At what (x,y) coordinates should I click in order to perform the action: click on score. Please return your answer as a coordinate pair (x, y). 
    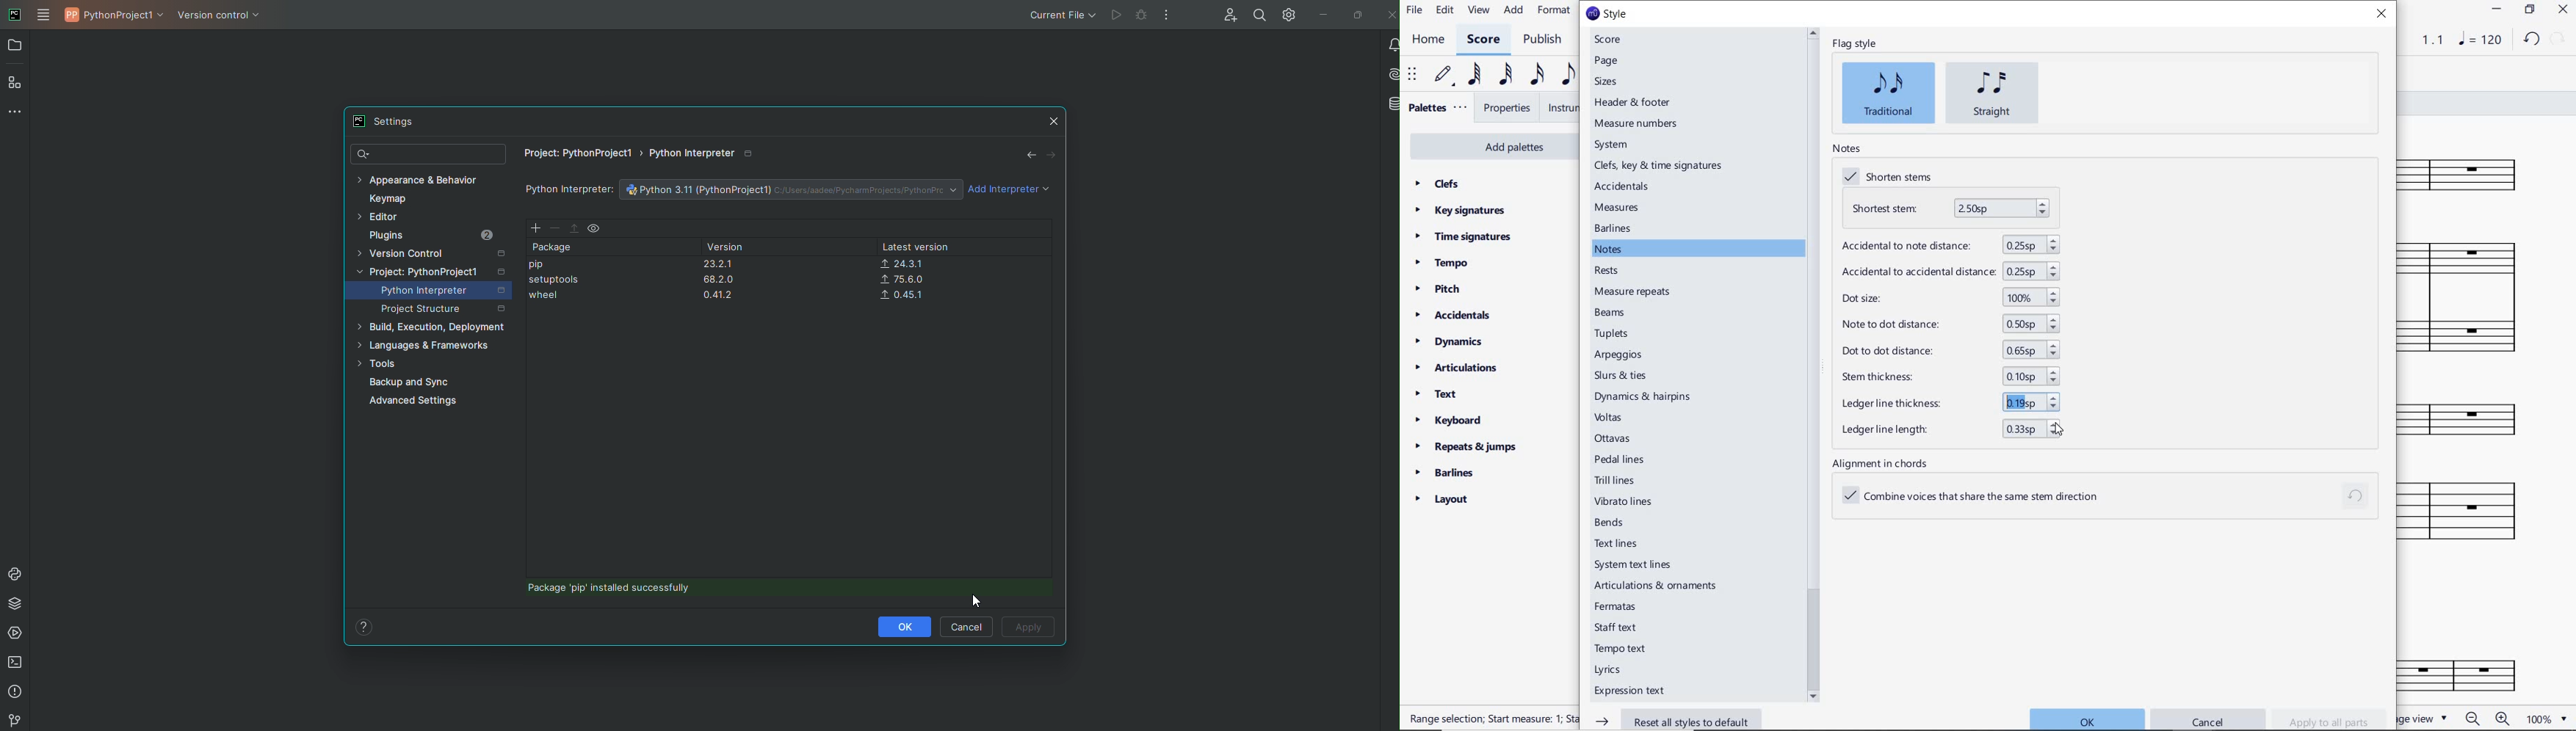
    Looking at the image, I should click on (1482, 41).